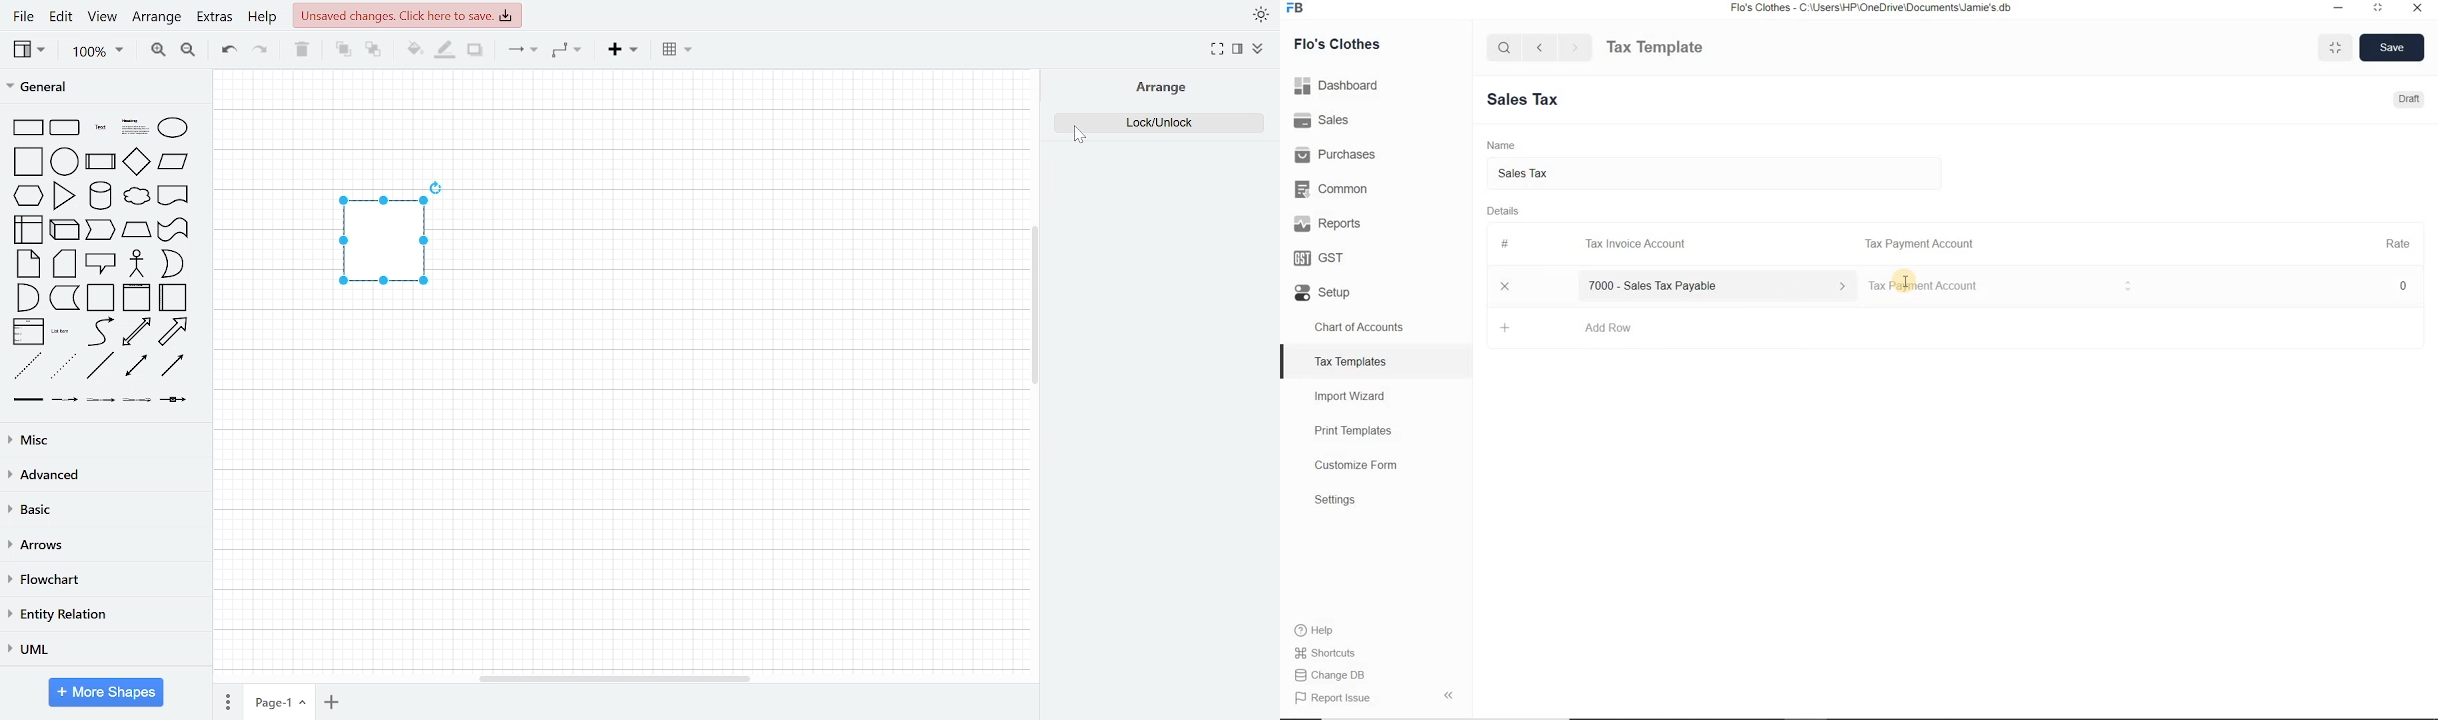 The height and width of the screenshot is (728, 2464). I want to click on fill line, so click(443, 49).